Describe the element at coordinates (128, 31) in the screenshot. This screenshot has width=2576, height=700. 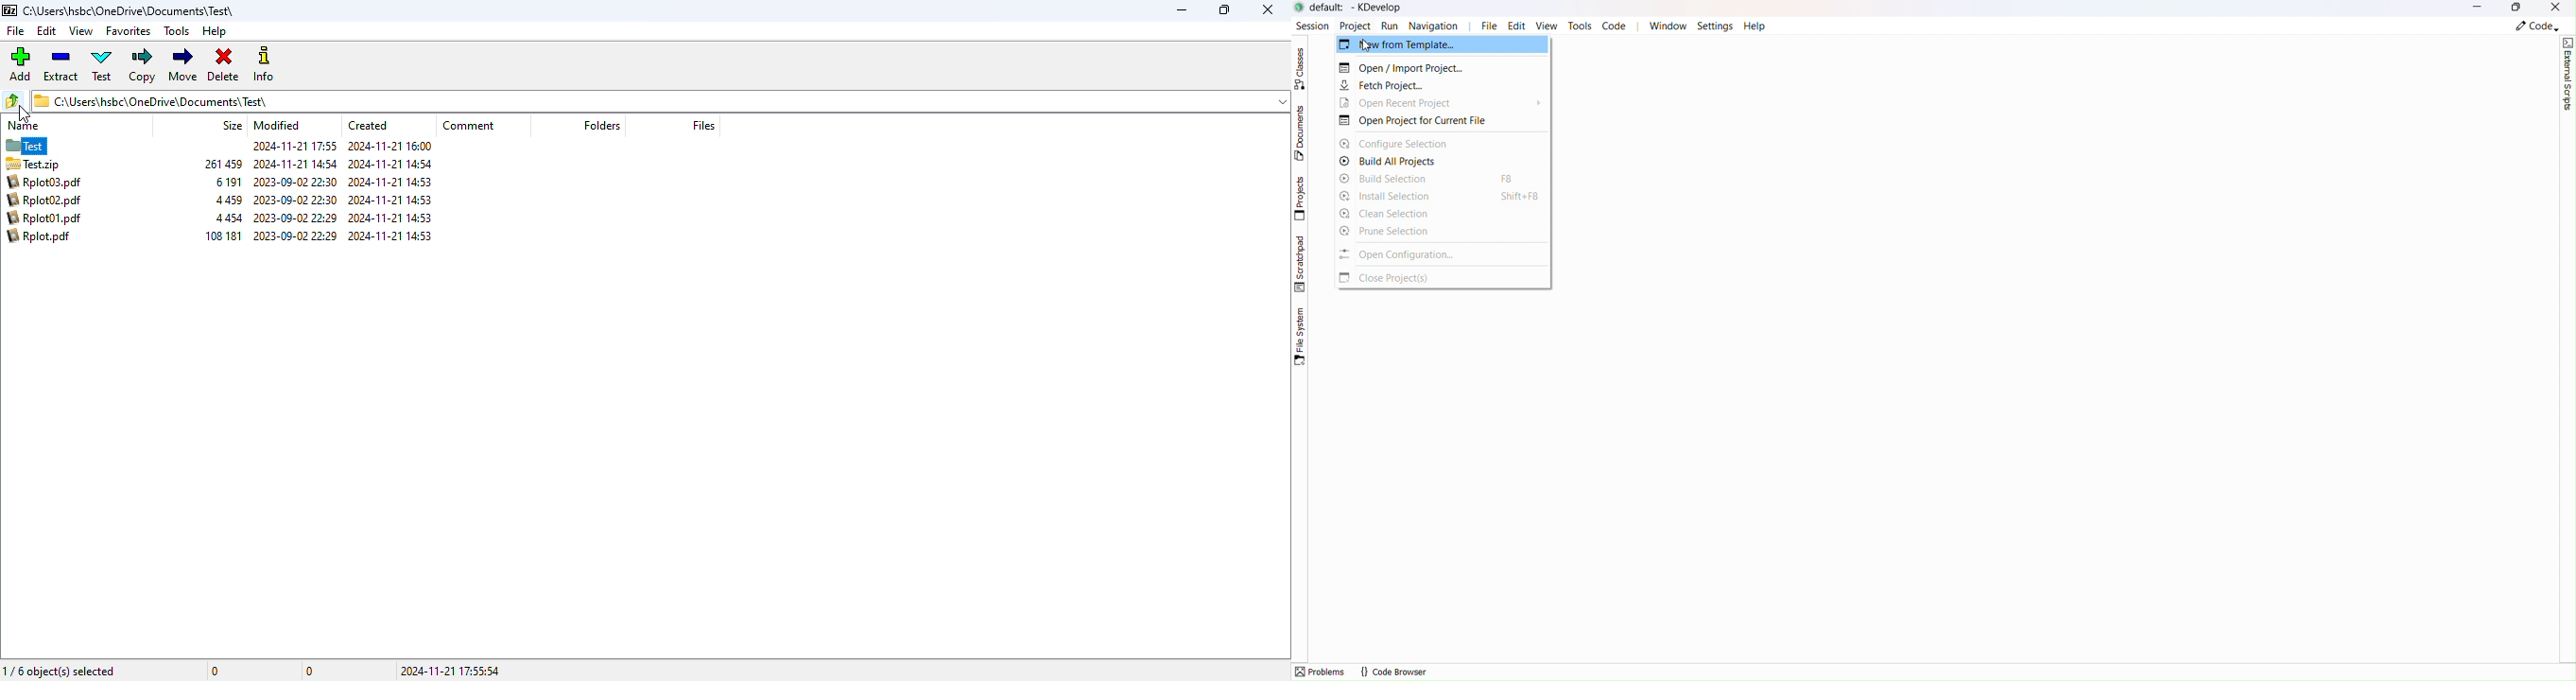
I see `favorites` at that location.